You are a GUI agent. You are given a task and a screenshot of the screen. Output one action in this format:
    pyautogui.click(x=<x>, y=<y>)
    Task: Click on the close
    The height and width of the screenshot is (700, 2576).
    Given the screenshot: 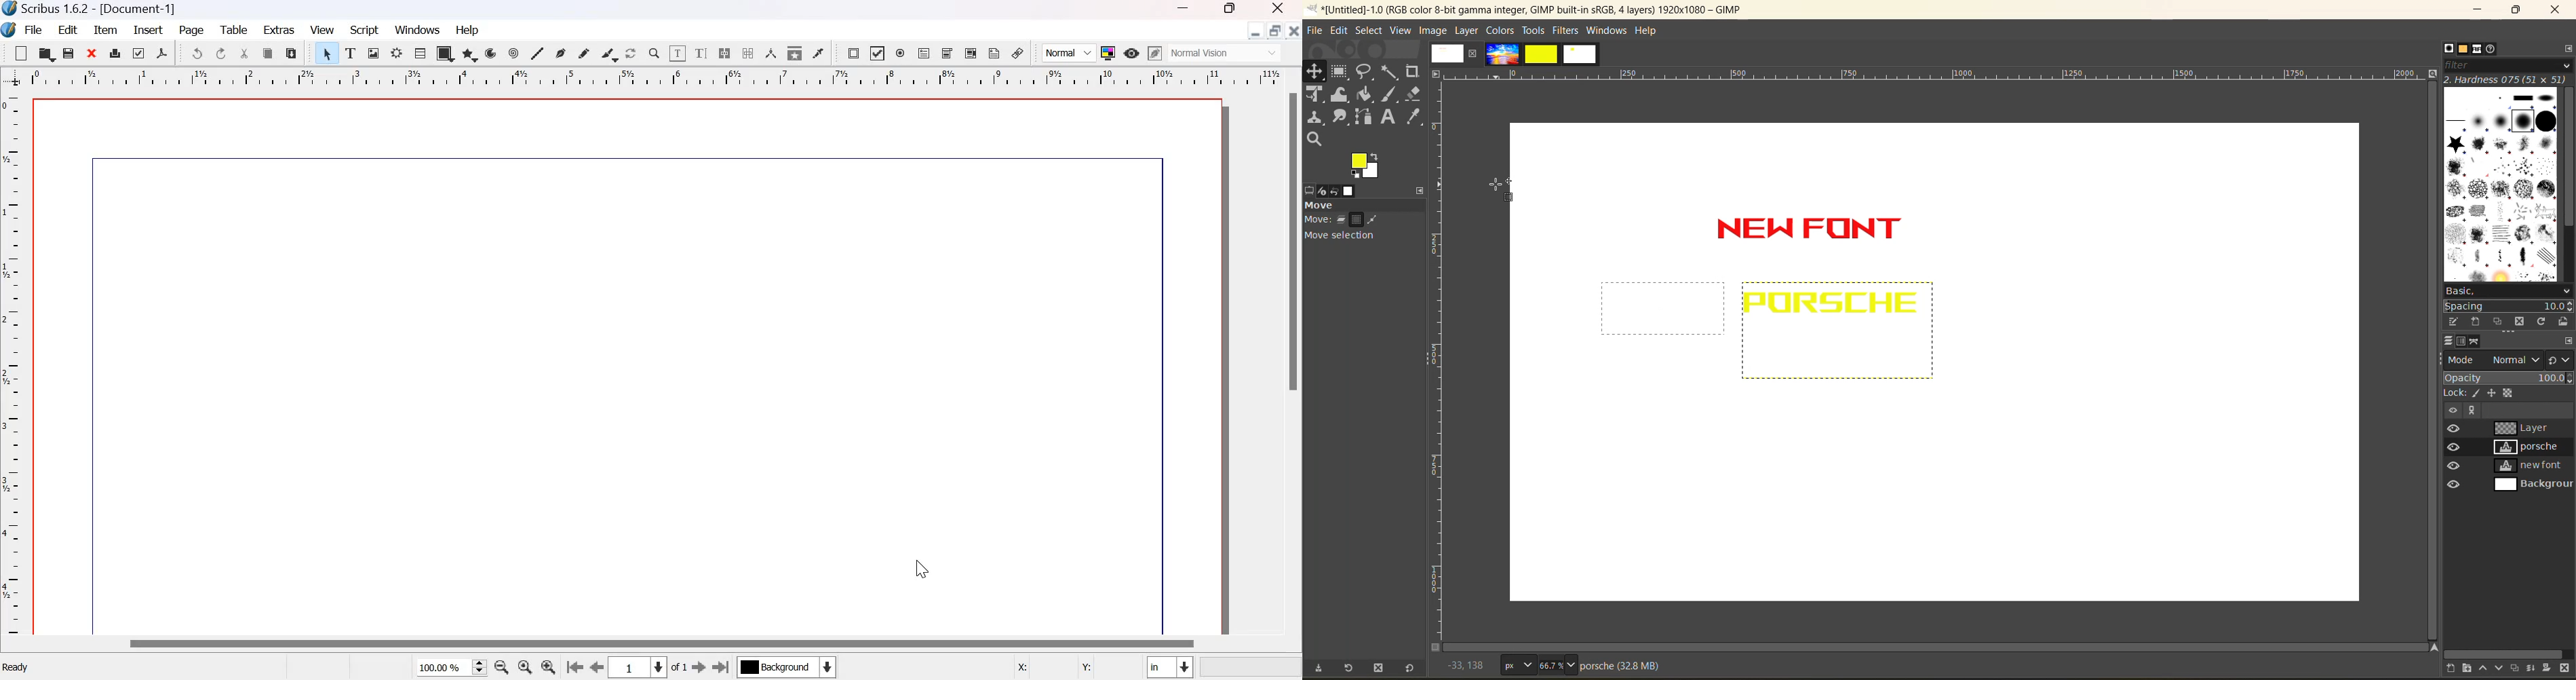 What is the action you would take?
    pyautogui.click(x=1281, y=8)
    